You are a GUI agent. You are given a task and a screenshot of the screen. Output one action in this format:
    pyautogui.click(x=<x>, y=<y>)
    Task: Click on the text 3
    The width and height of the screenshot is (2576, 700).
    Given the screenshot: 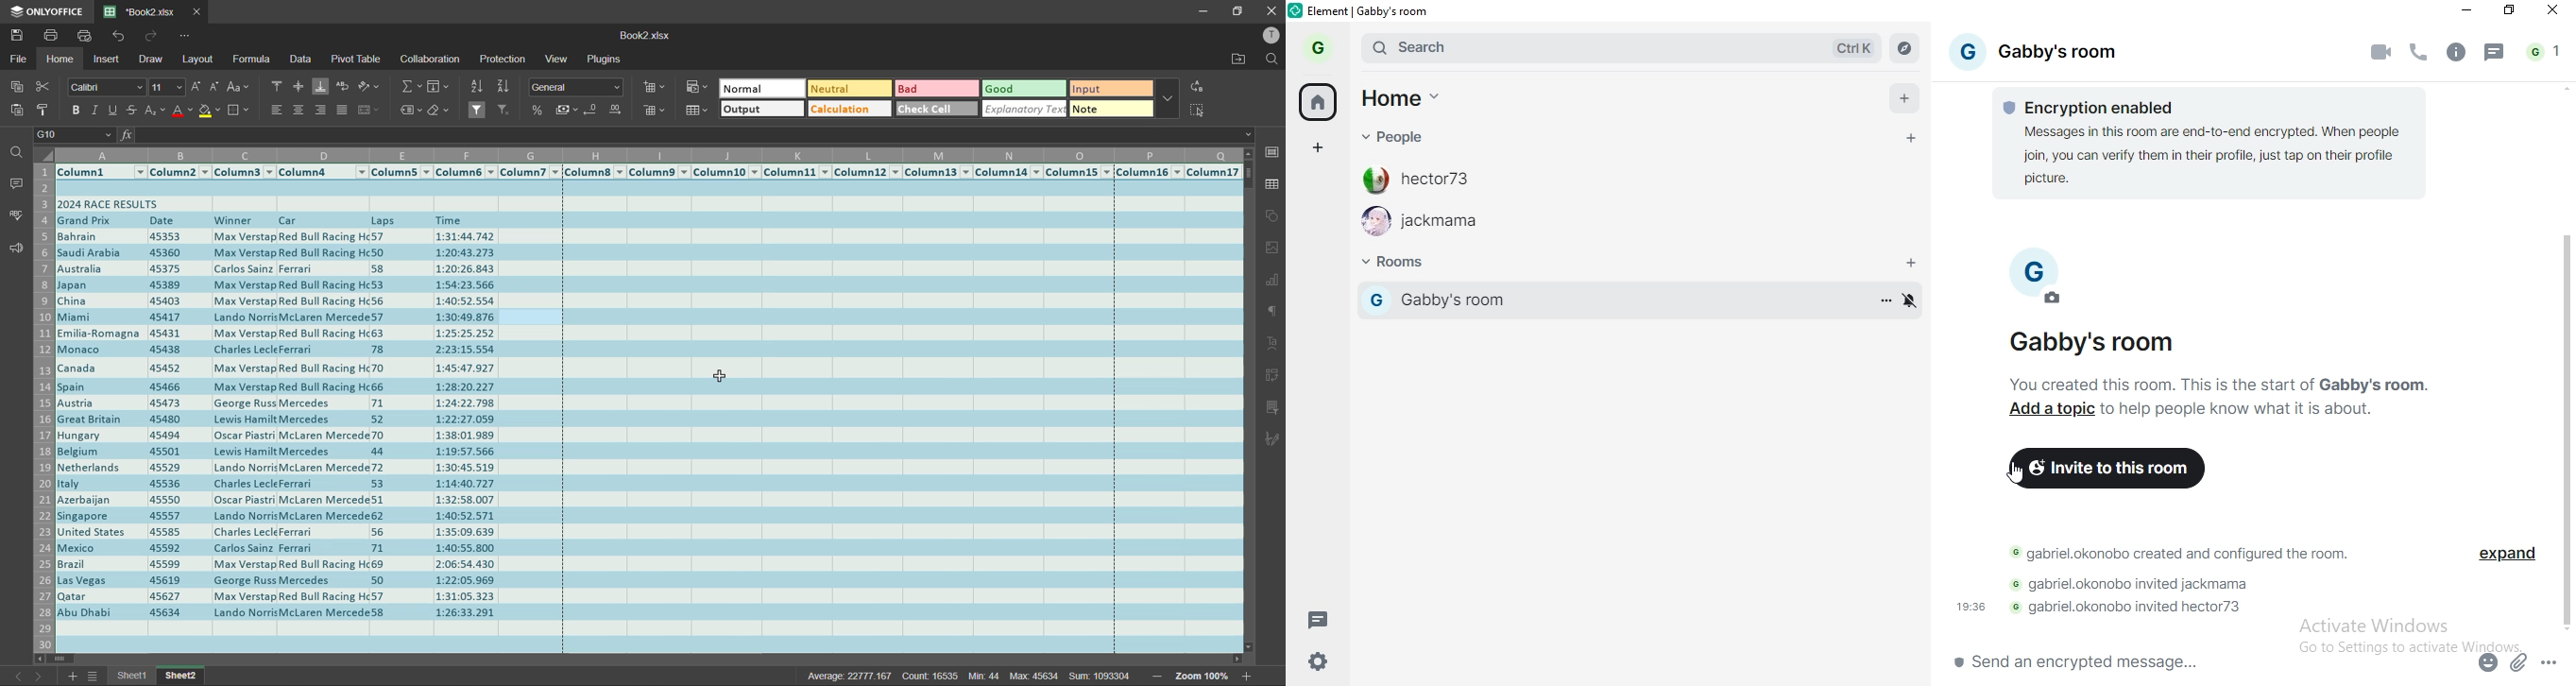 What is the action you would take?
    pyautogui.click(x=2146, y=583)
    